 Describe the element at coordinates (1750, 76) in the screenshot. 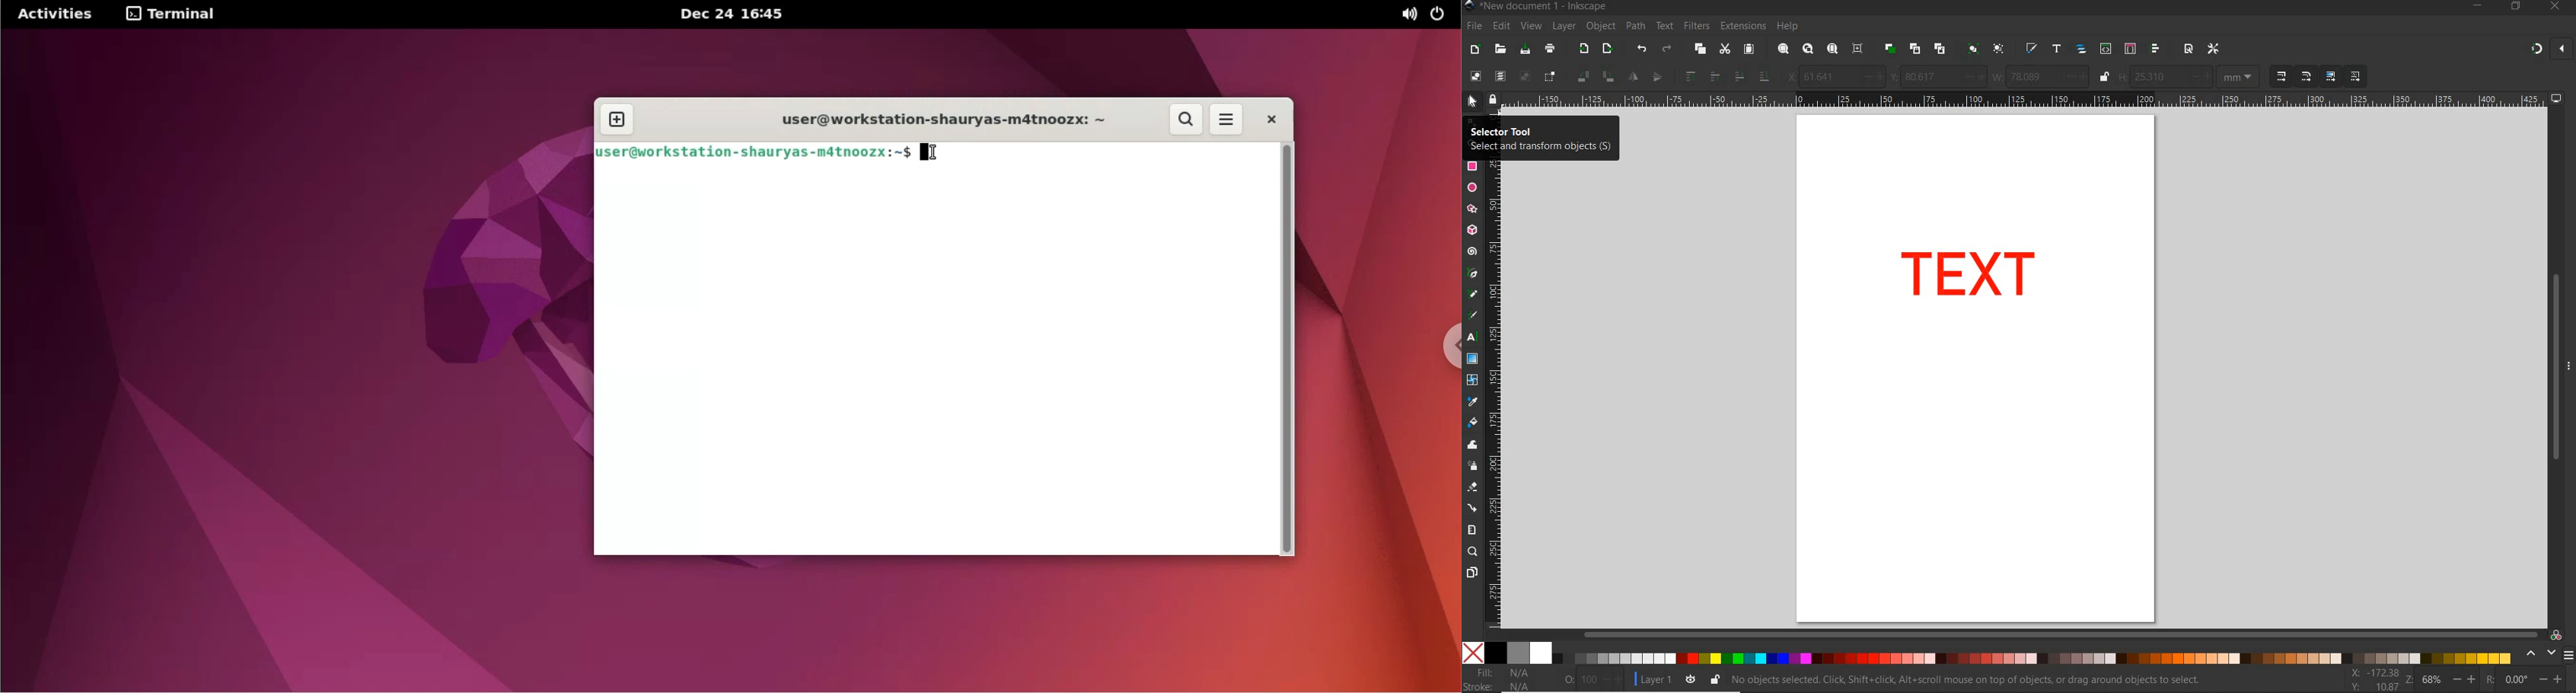

I see `lower selection` at that location.